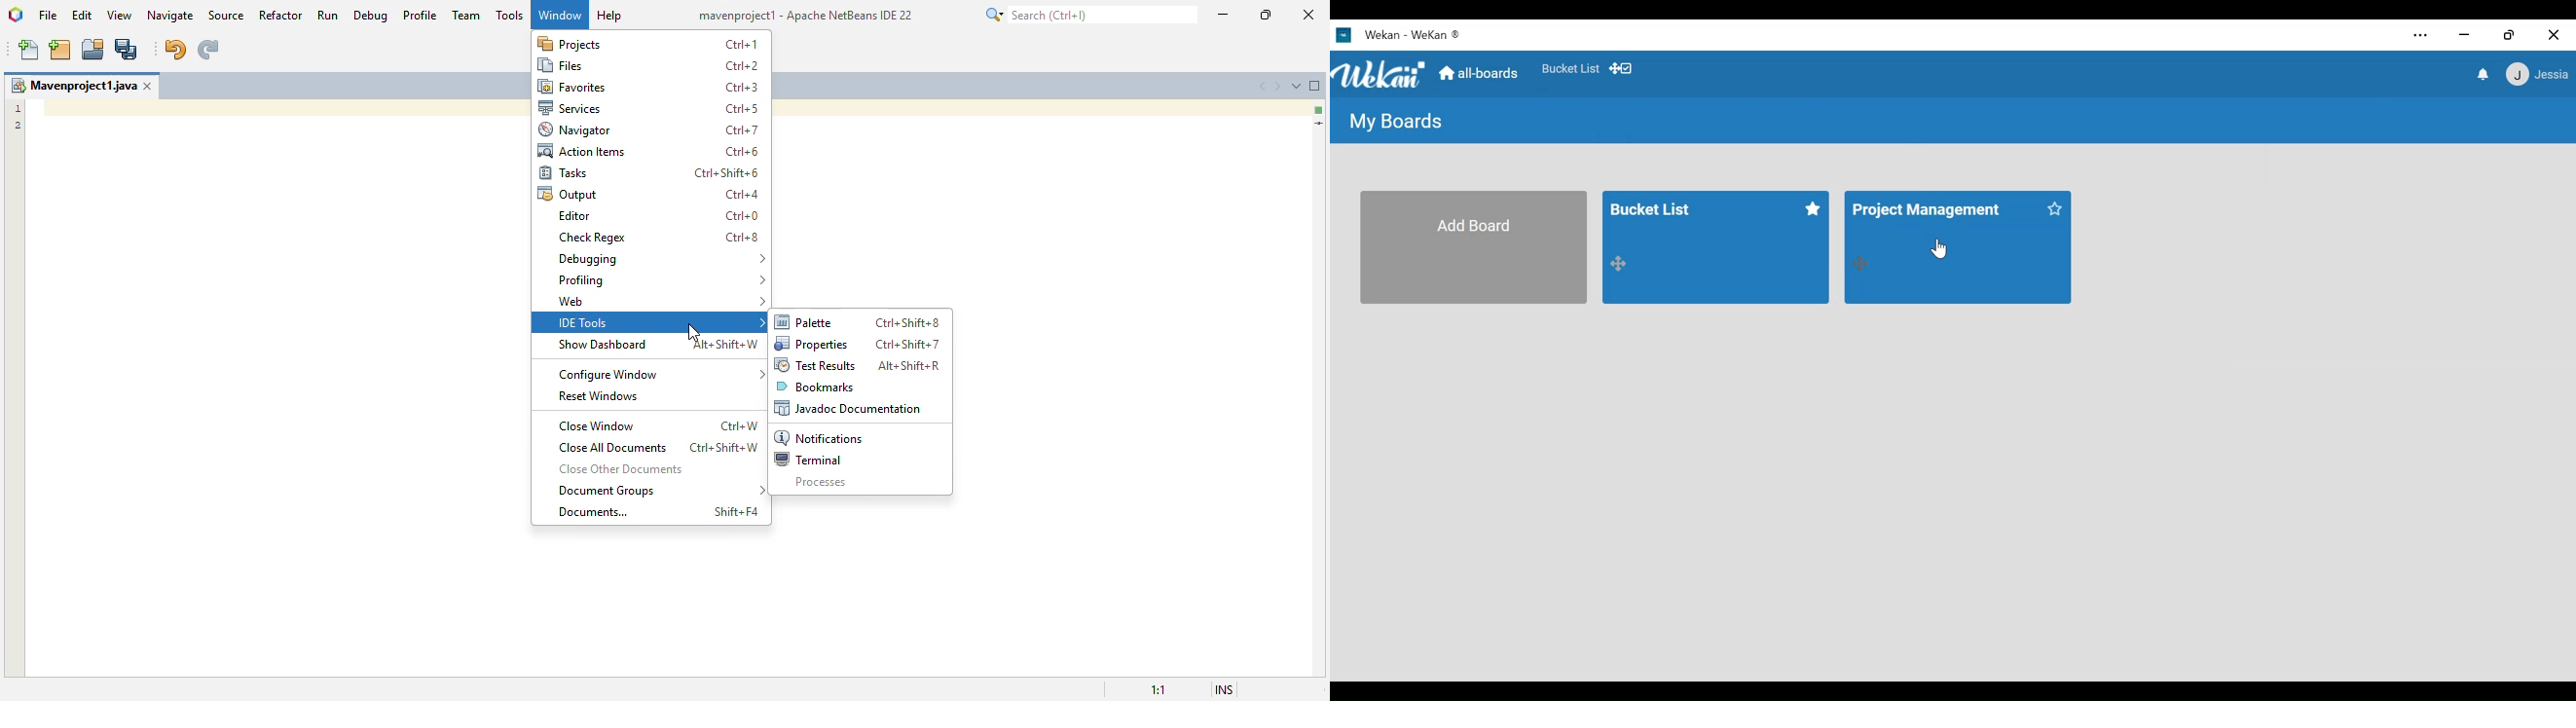 This screenshot has height=728, width=2576. Describe the element at coordinates (2420, 36) in the screenshot. I see `Settings and more` at that location.